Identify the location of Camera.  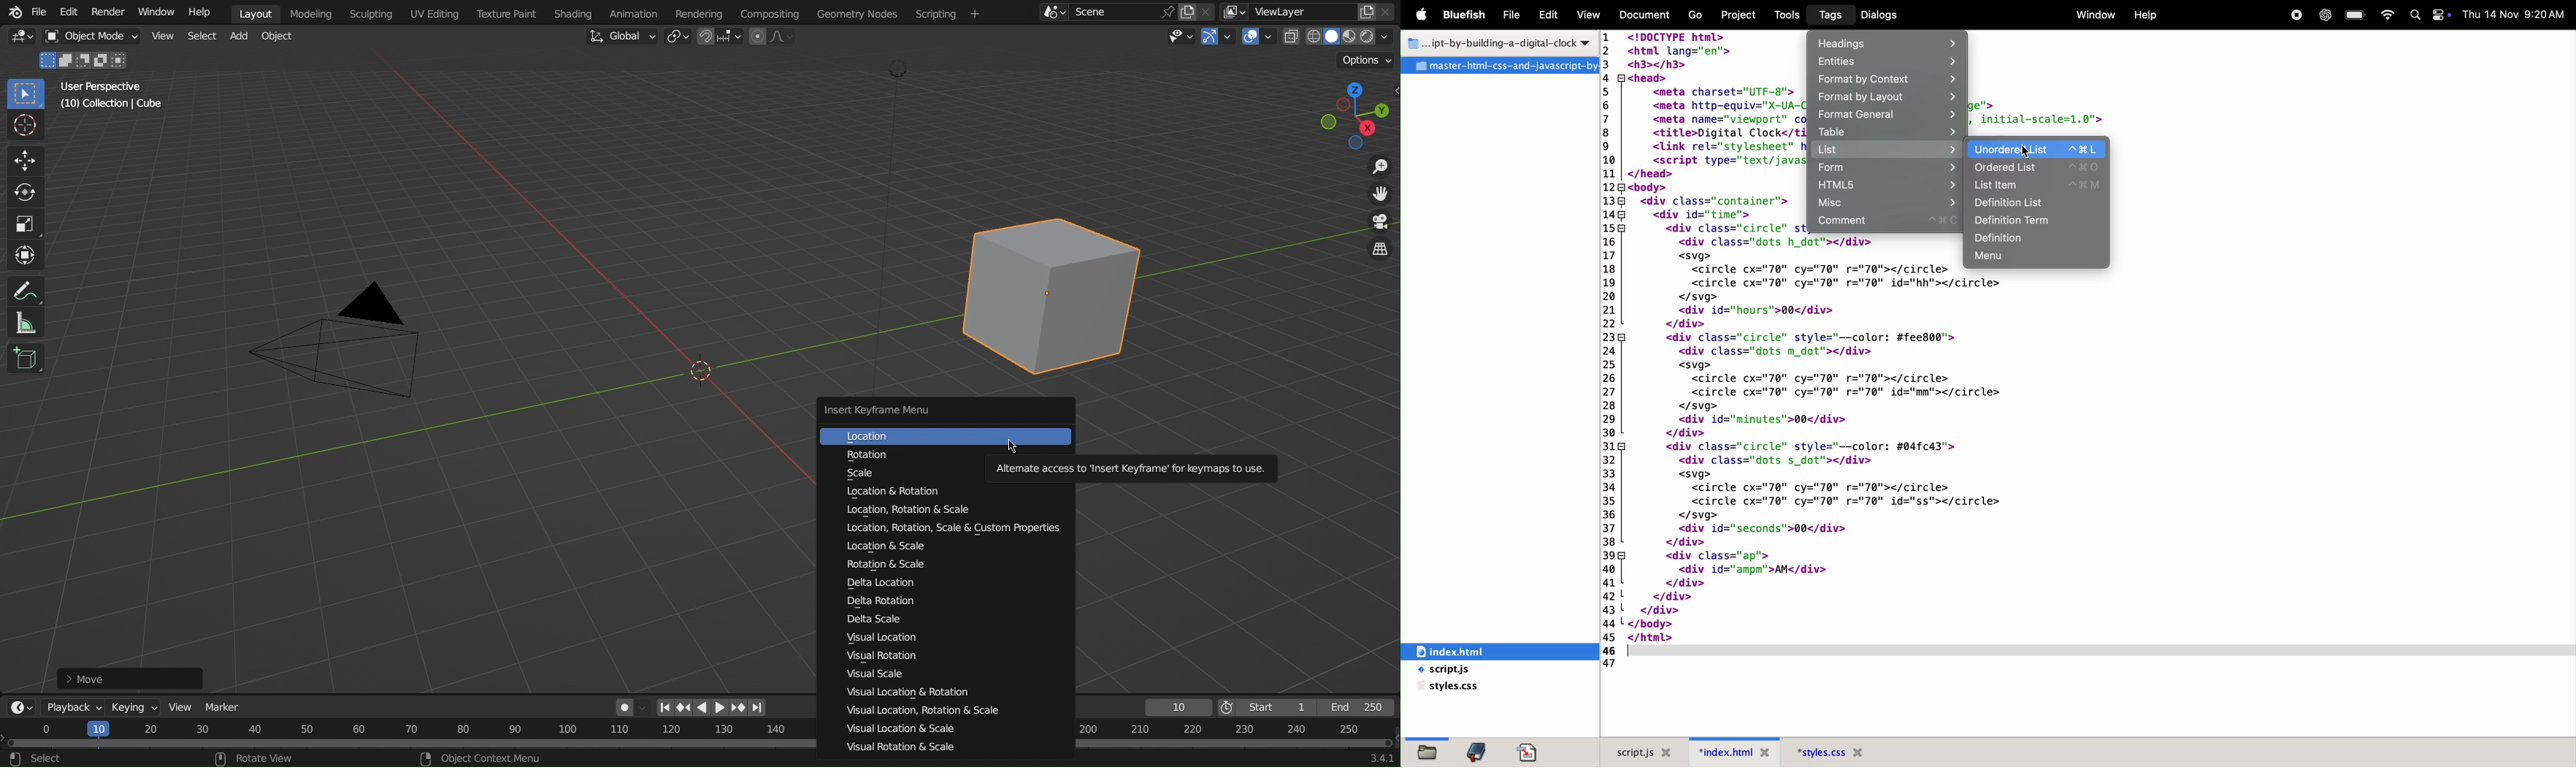
(345, 349).